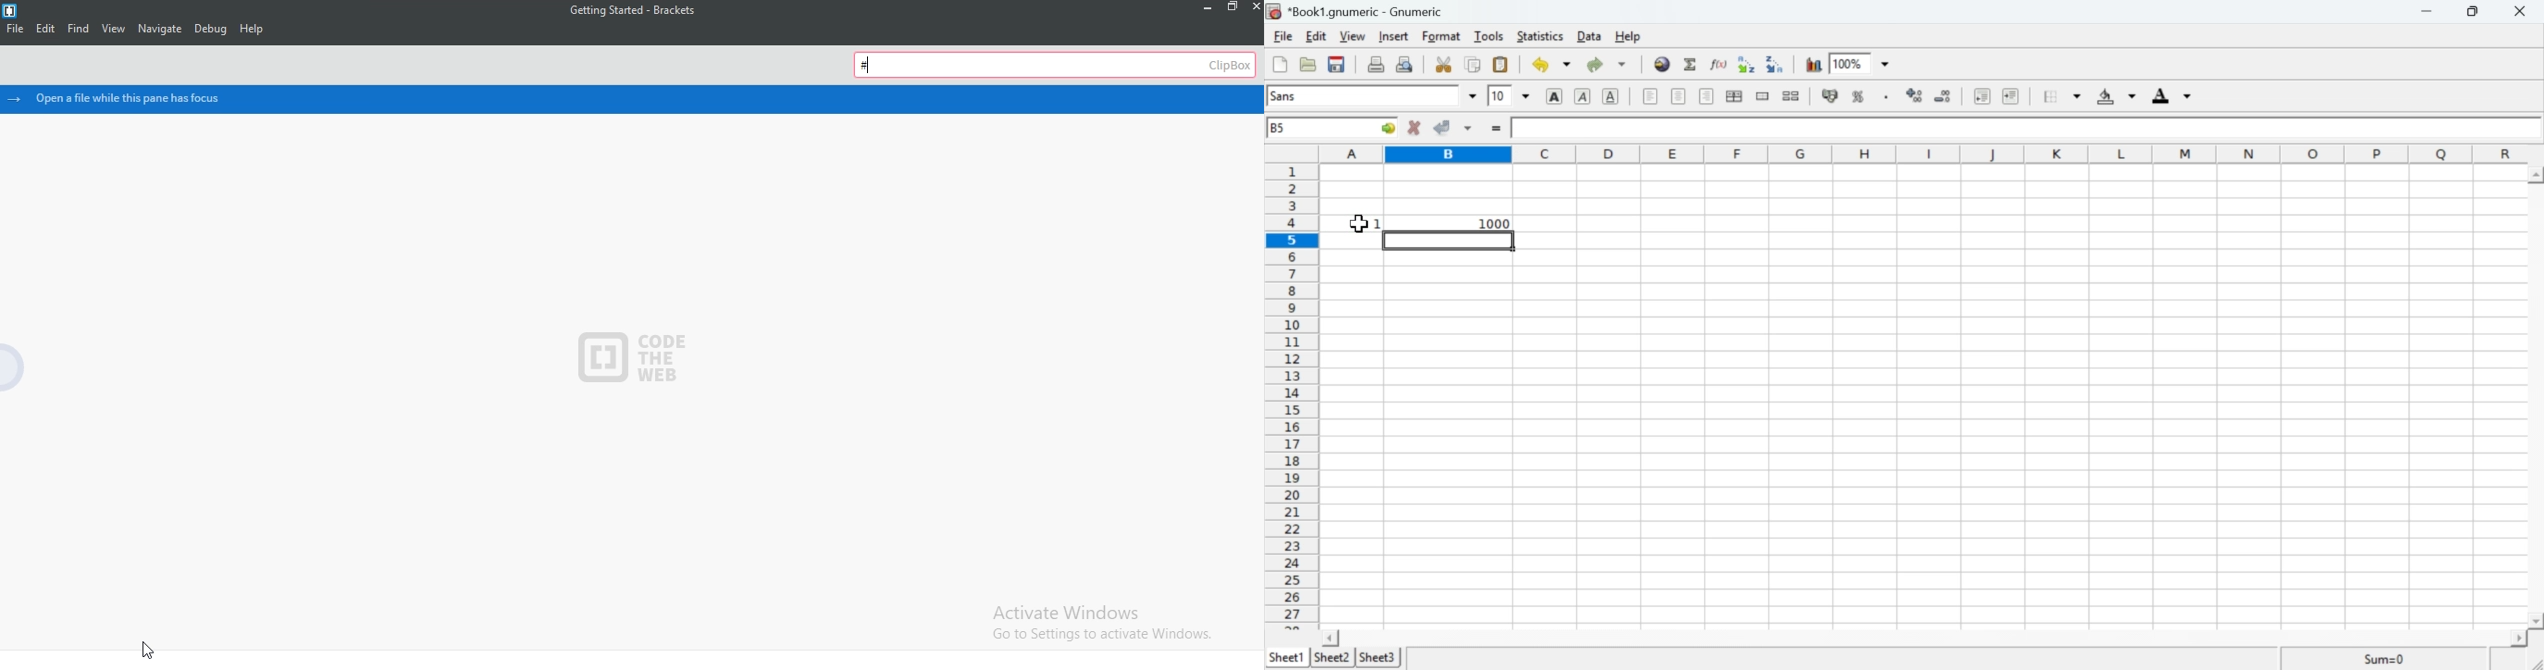 The width and height of the screenshot is (2548, 672). I want to click on Charts, so click(1813, 65).